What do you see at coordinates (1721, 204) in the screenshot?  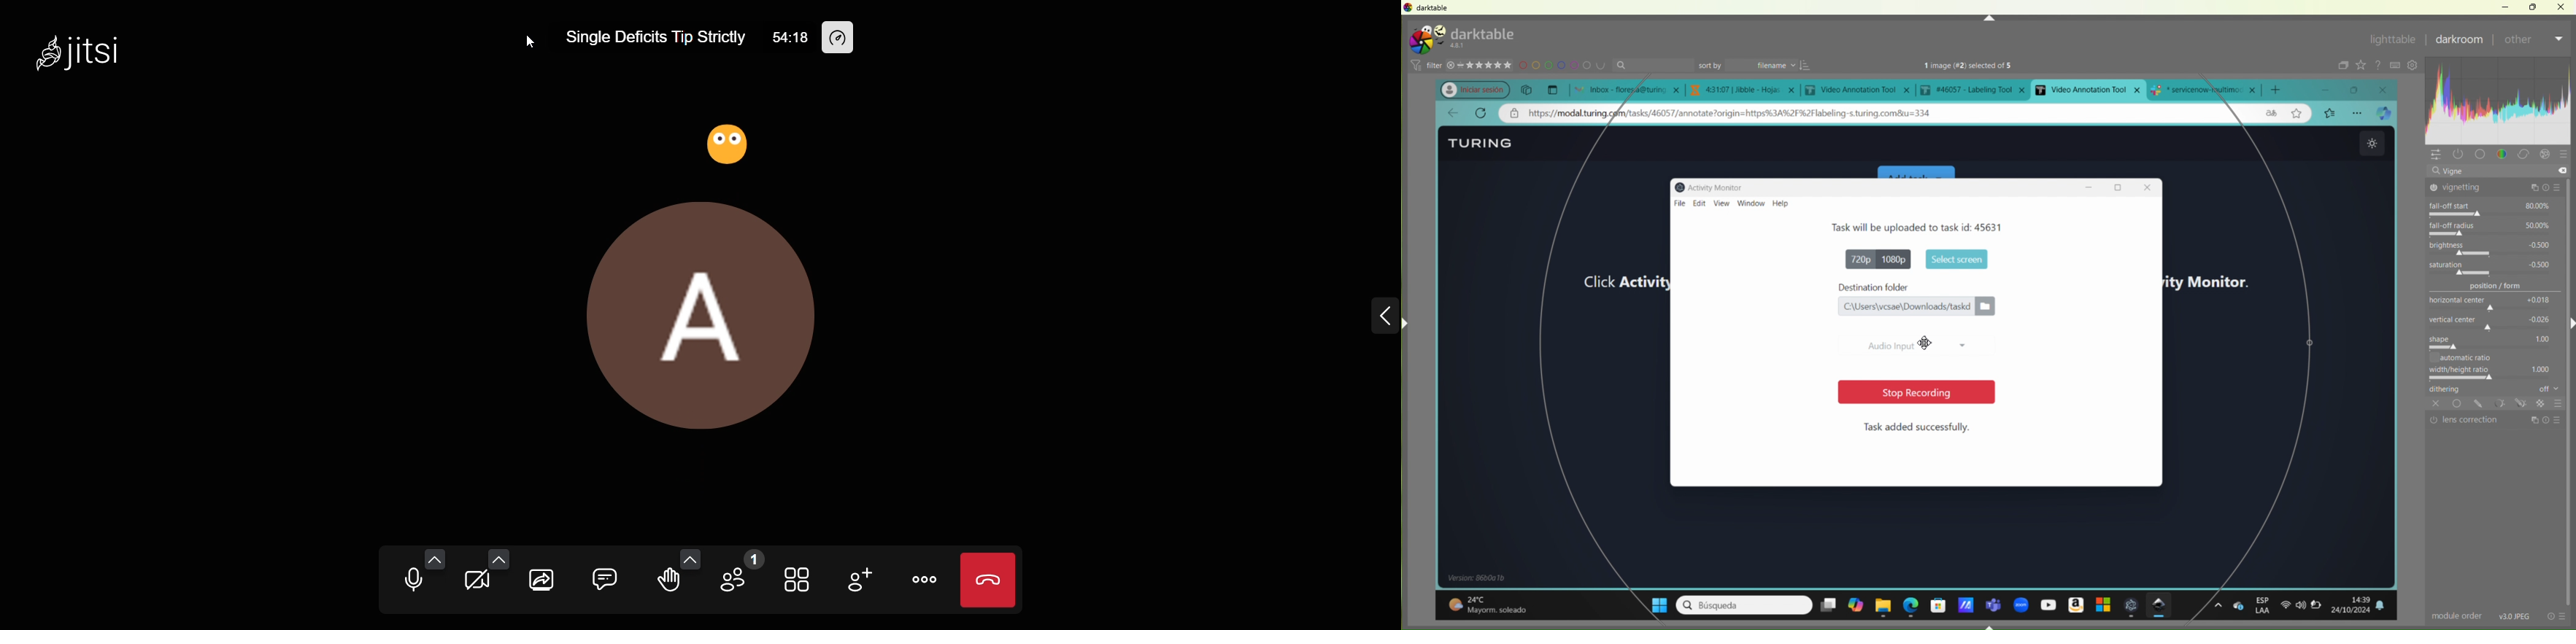 I see `view` at bounding box center [1721, 204].